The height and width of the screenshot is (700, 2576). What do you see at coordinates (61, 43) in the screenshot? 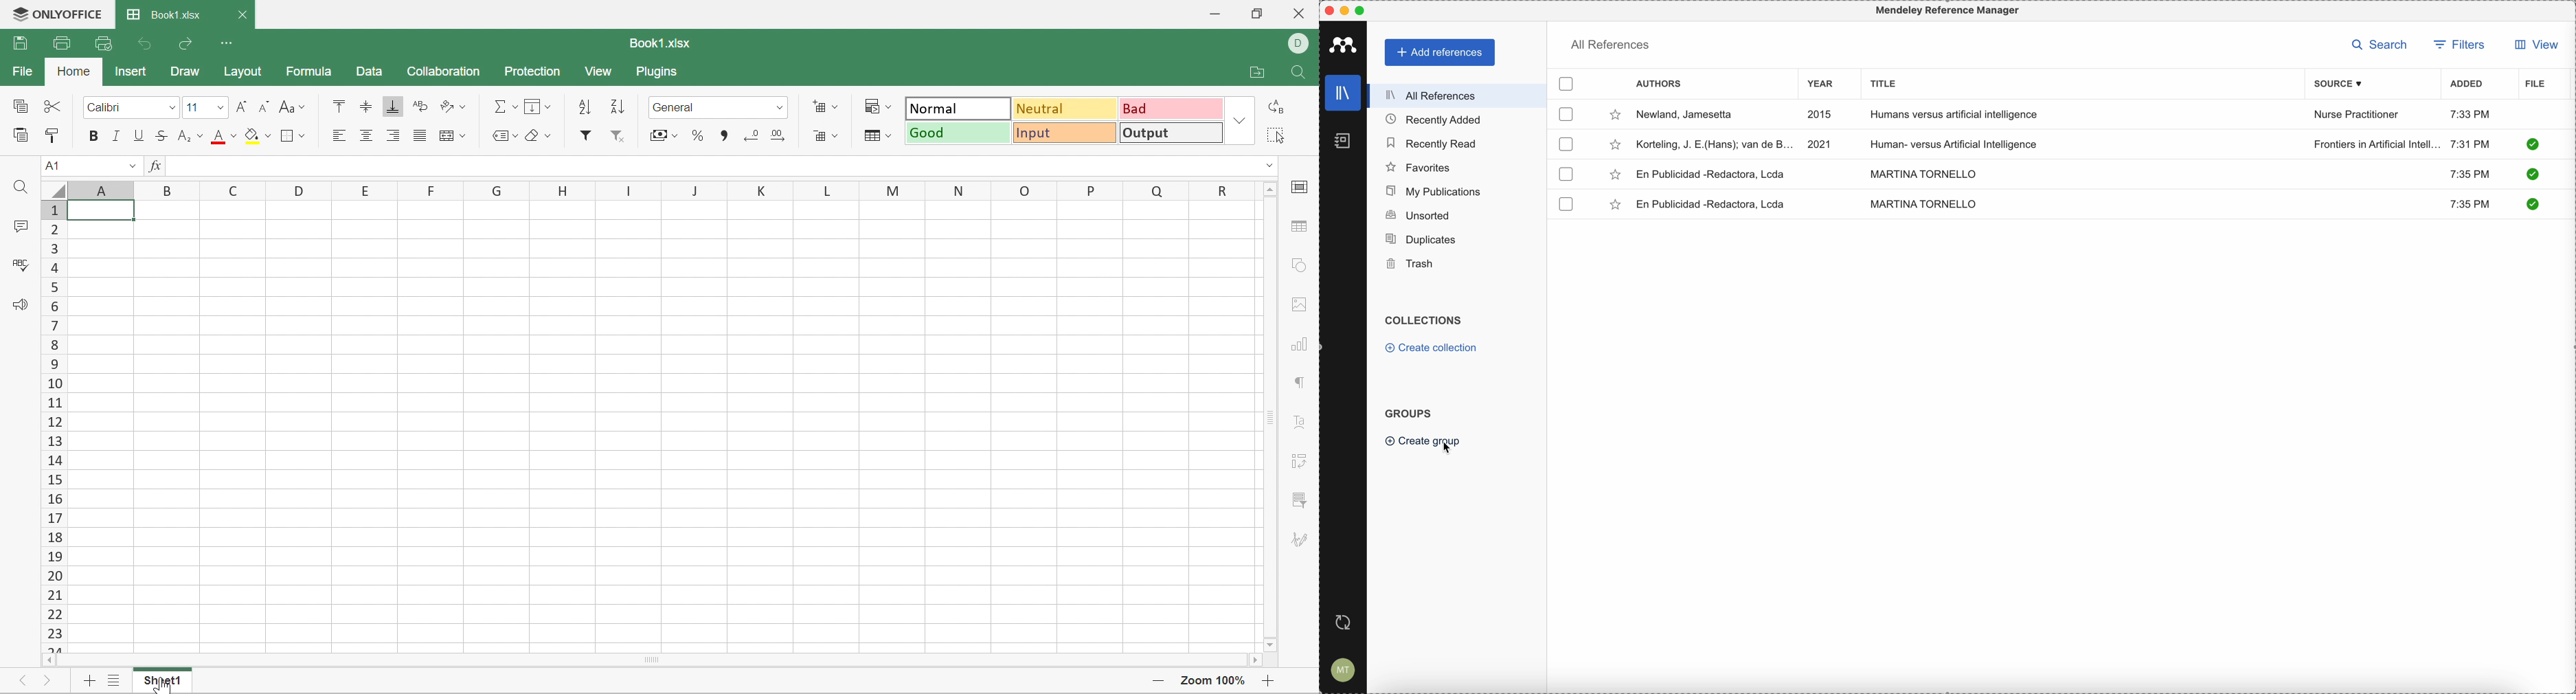
I see `Print file` at bounding box center [61, 43].